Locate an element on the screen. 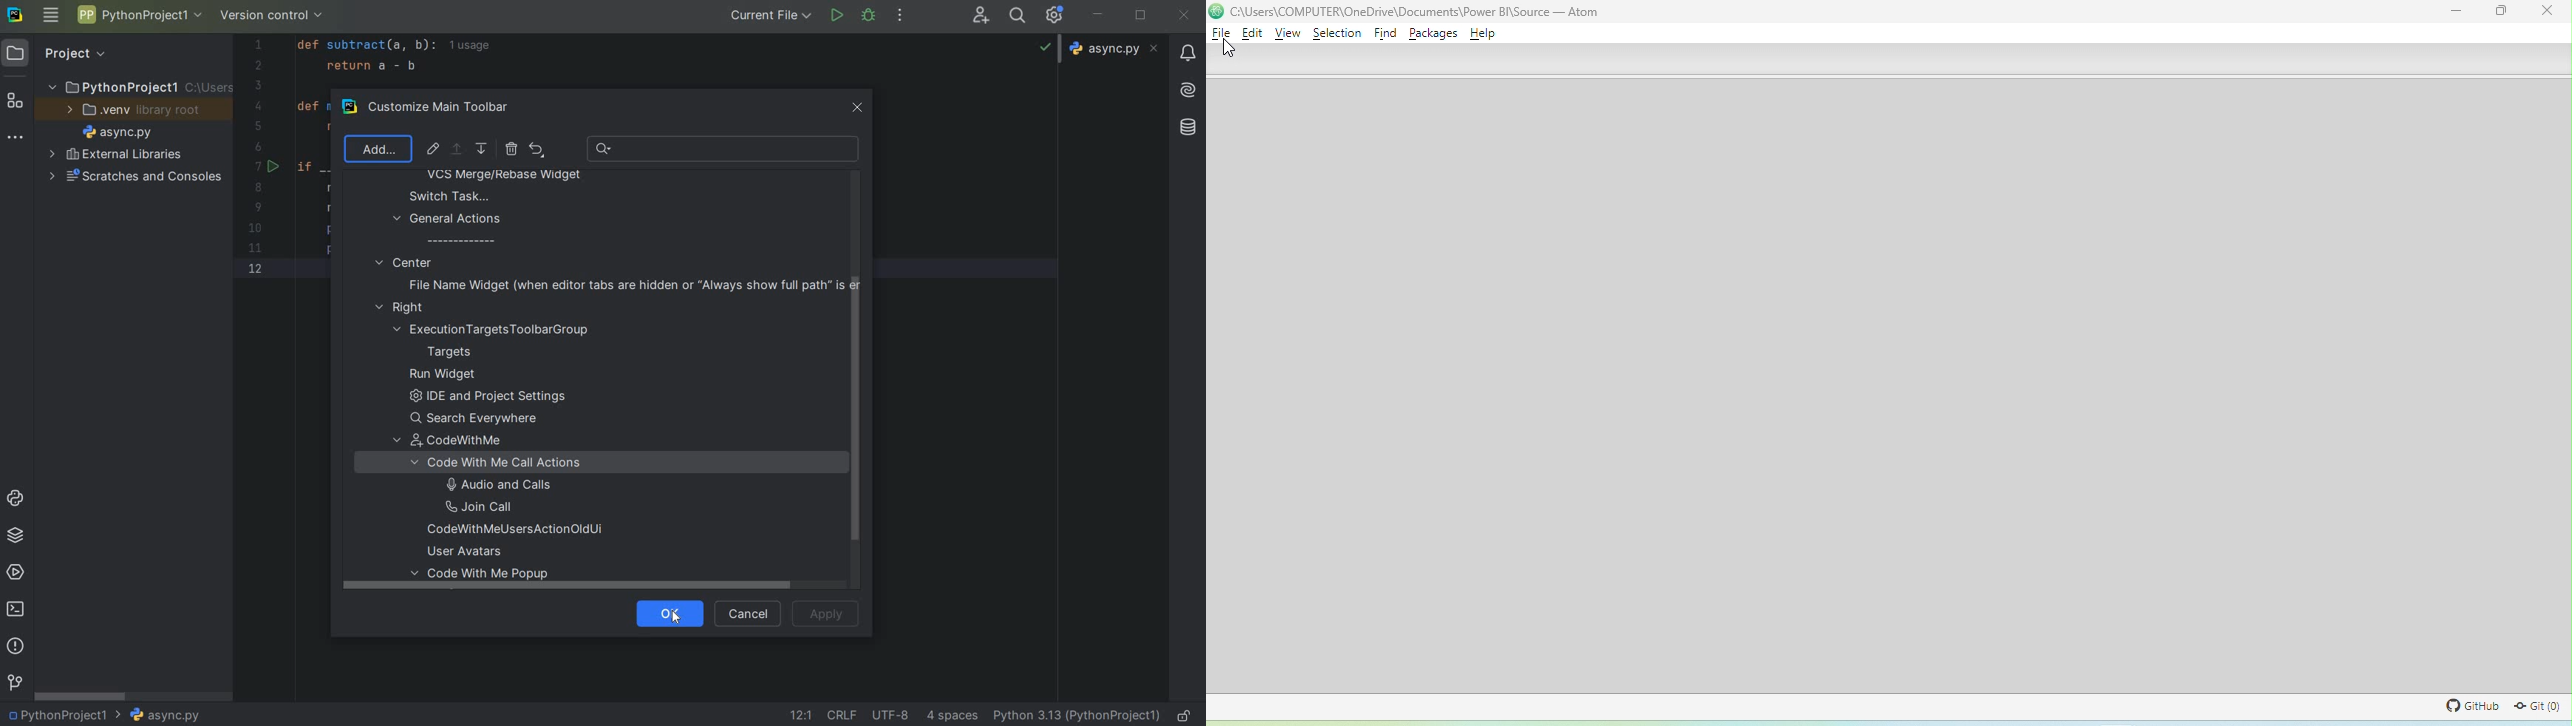  audio and calls is located at coordinates (495, 484).